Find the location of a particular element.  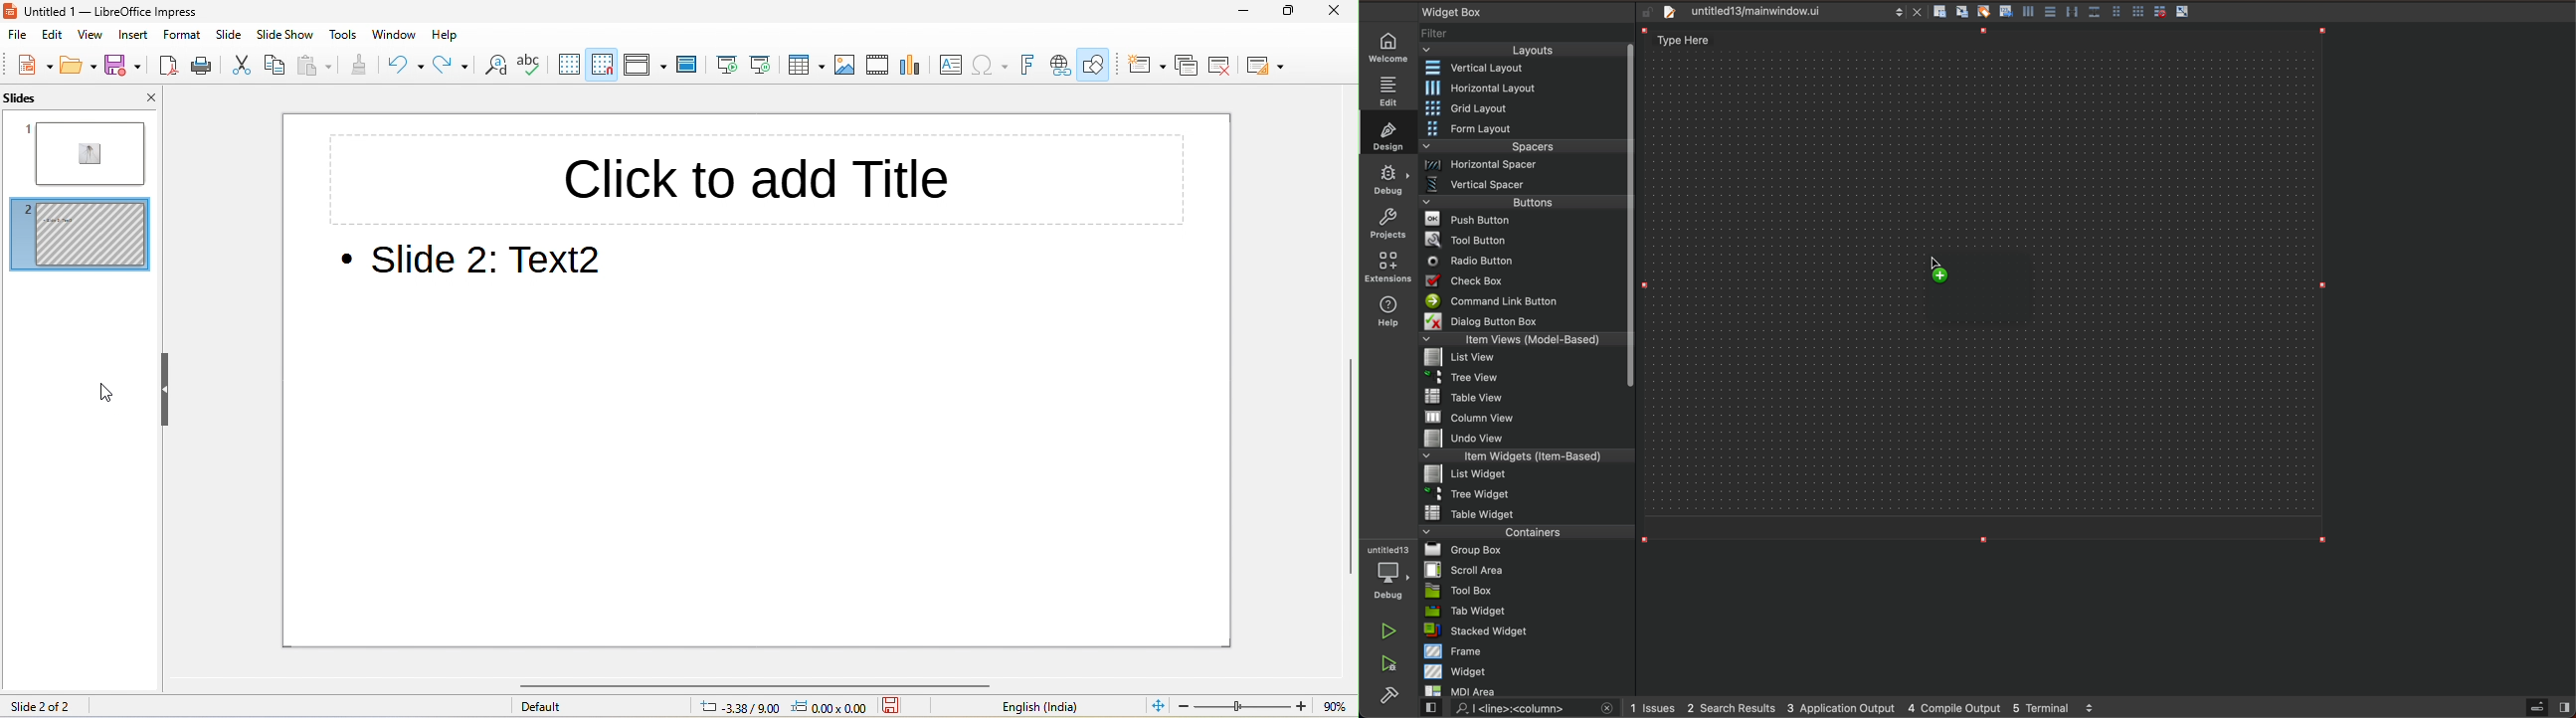

text is located at coordinates (1690, 40).